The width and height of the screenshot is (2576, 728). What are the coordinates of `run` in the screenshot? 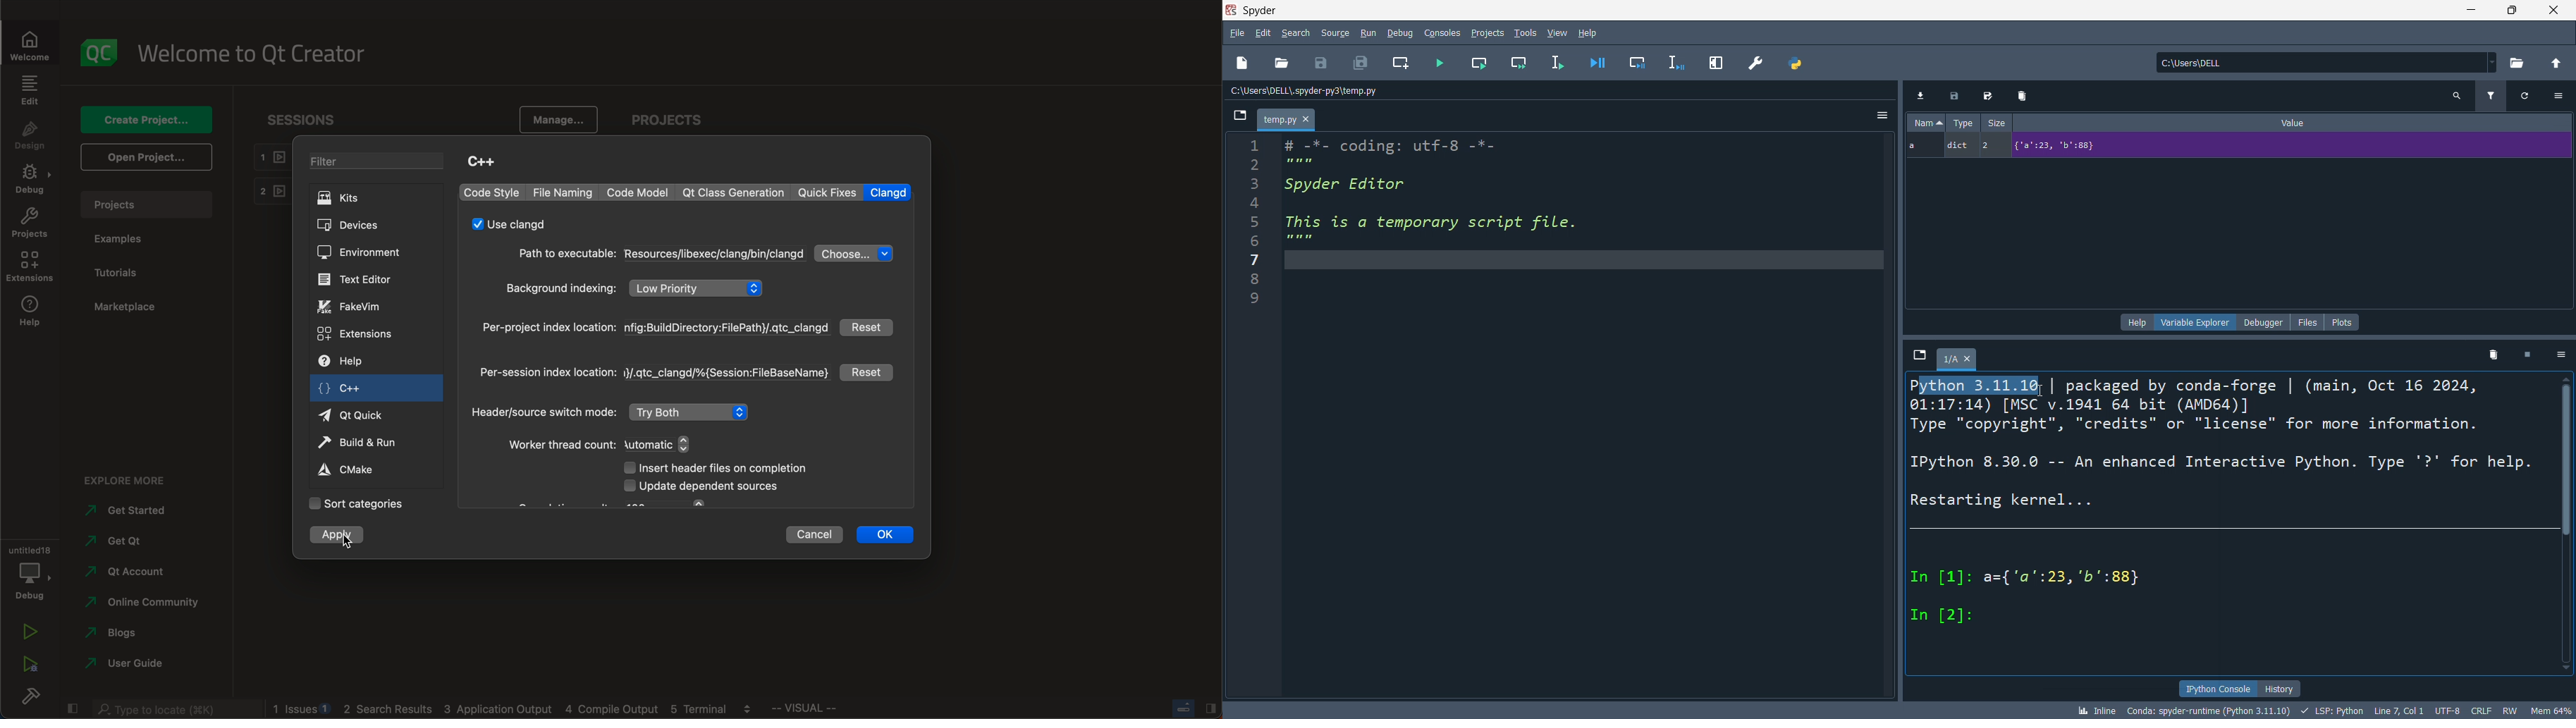 It's located at (1373, 33).